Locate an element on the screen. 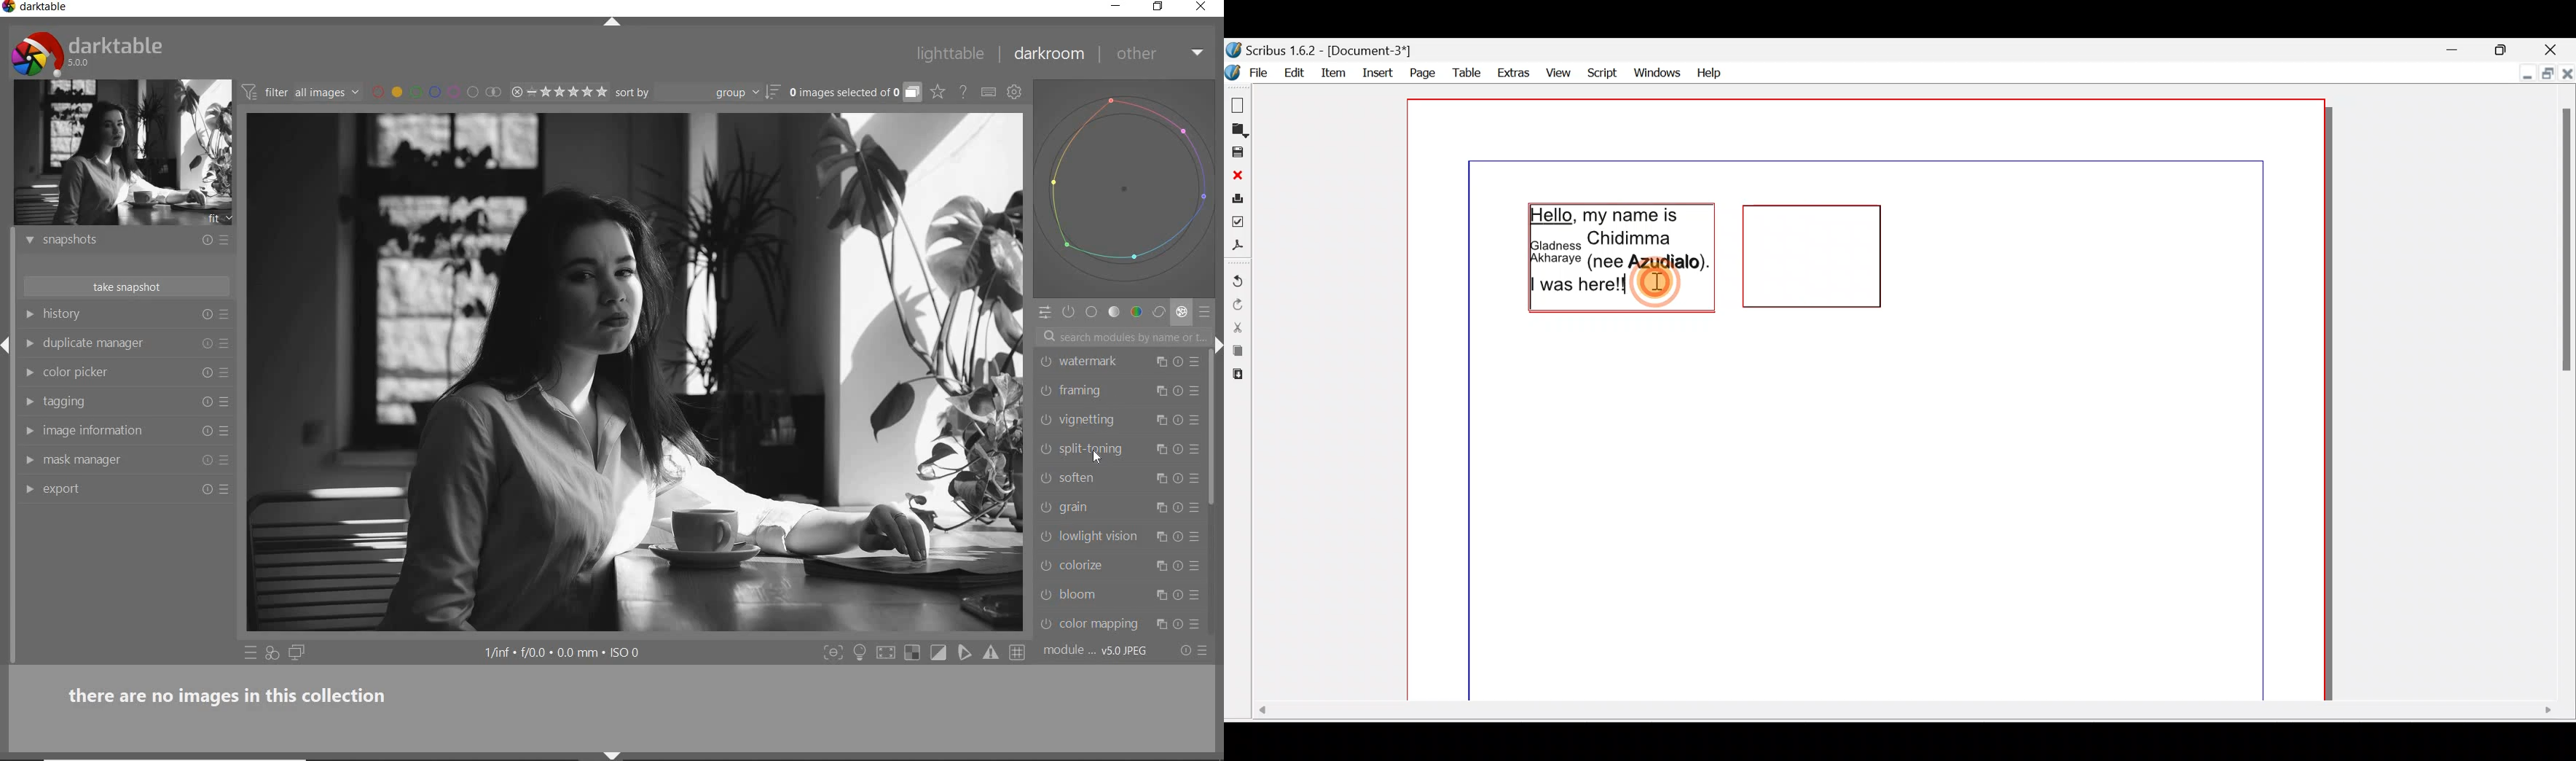  Windows is located at coordinates (1658, 71).